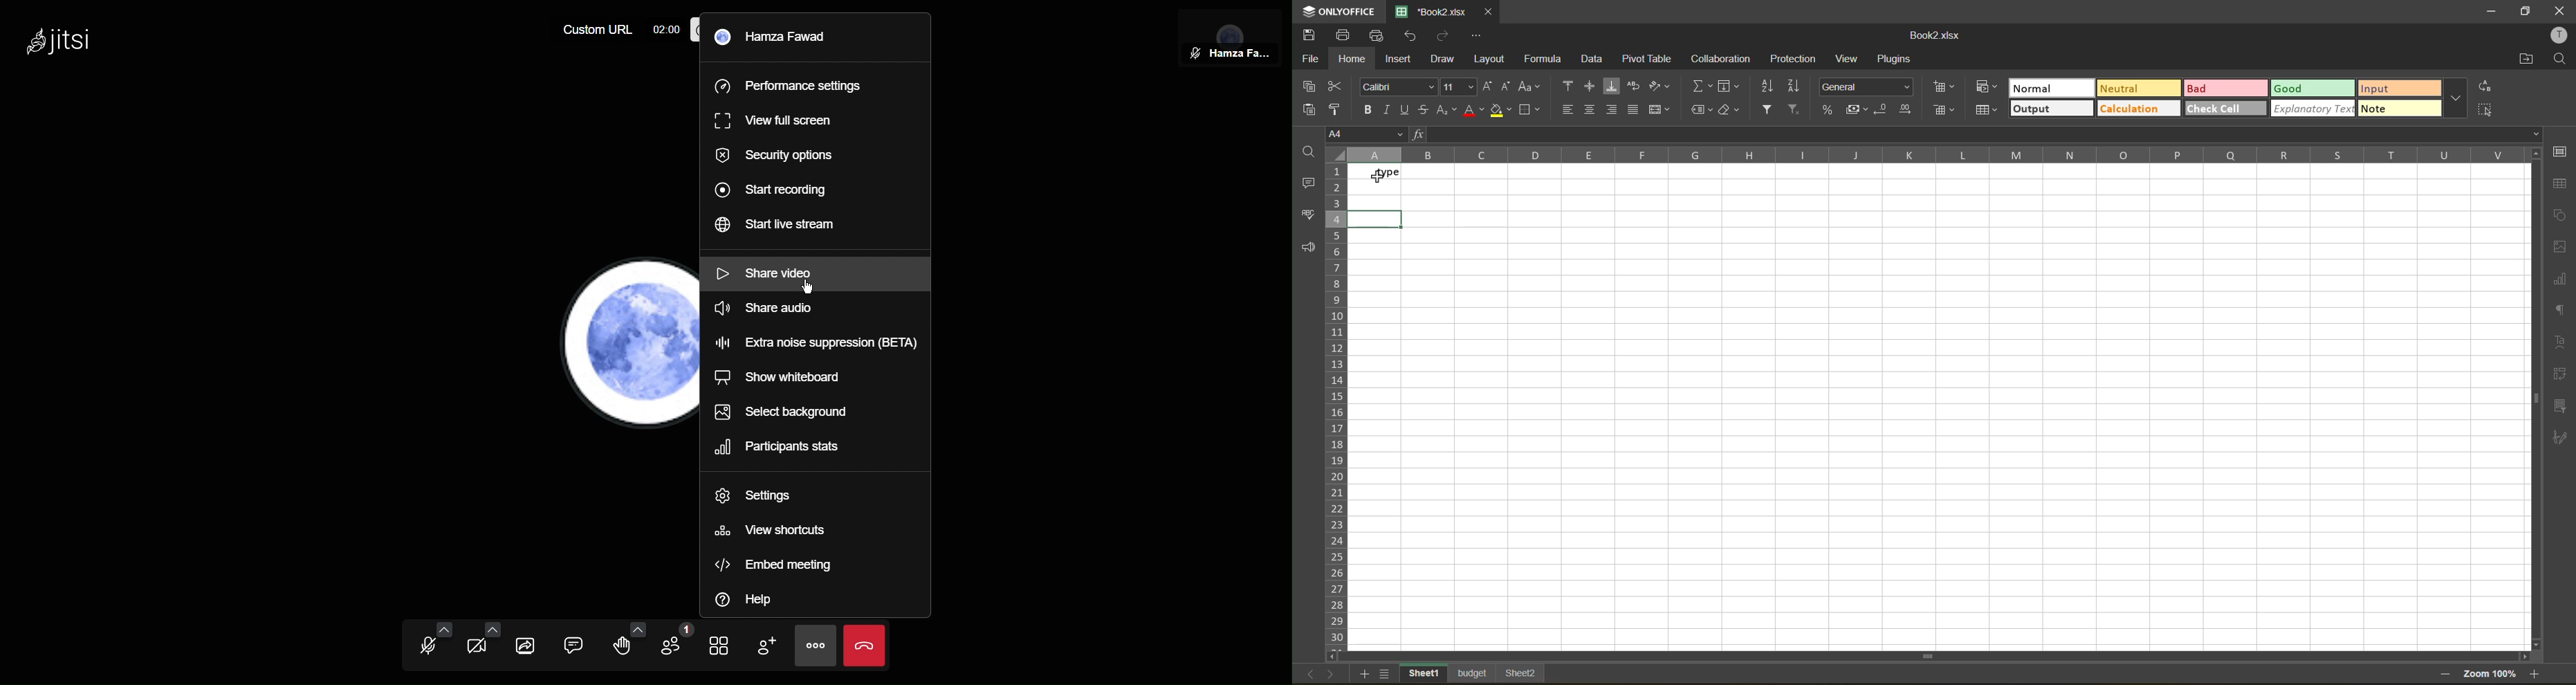  I want to click on next, so click(1332, 675).